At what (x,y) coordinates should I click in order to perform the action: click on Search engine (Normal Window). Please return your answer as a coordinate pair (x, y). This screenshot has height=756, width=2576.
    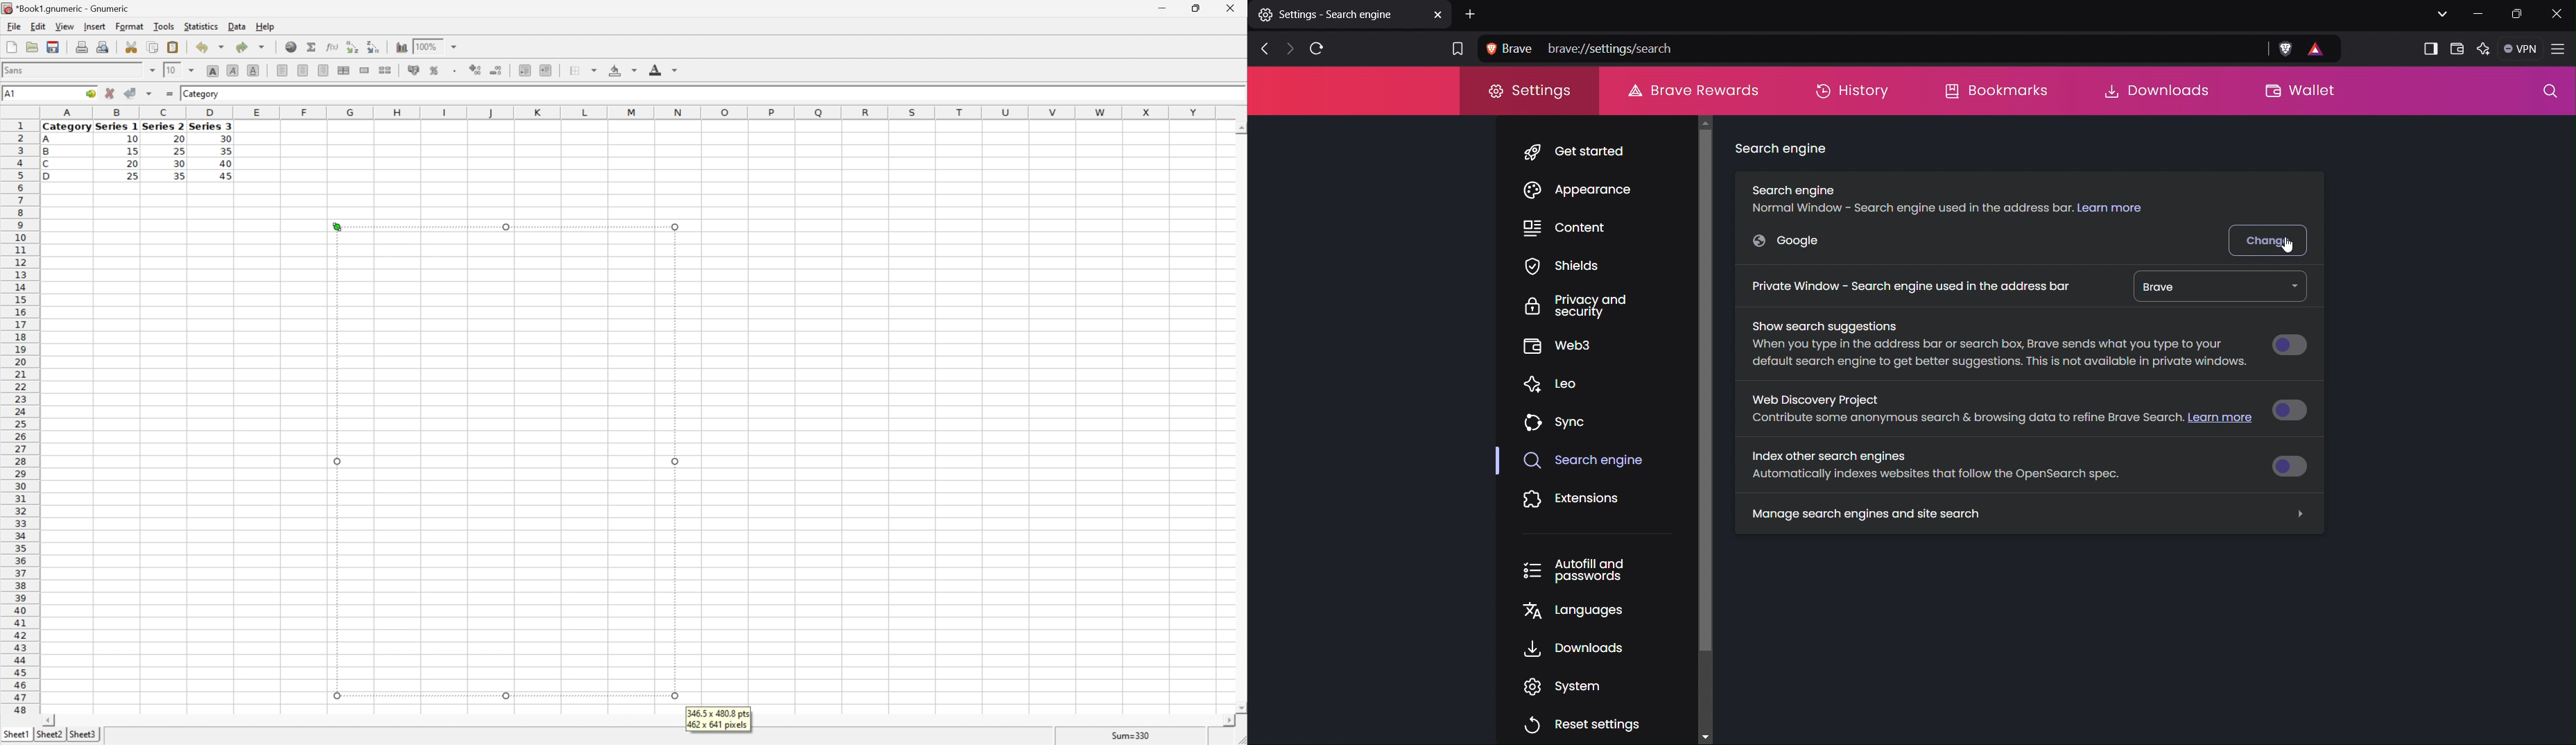
    Looking at the image, I should click on (1951, 196).